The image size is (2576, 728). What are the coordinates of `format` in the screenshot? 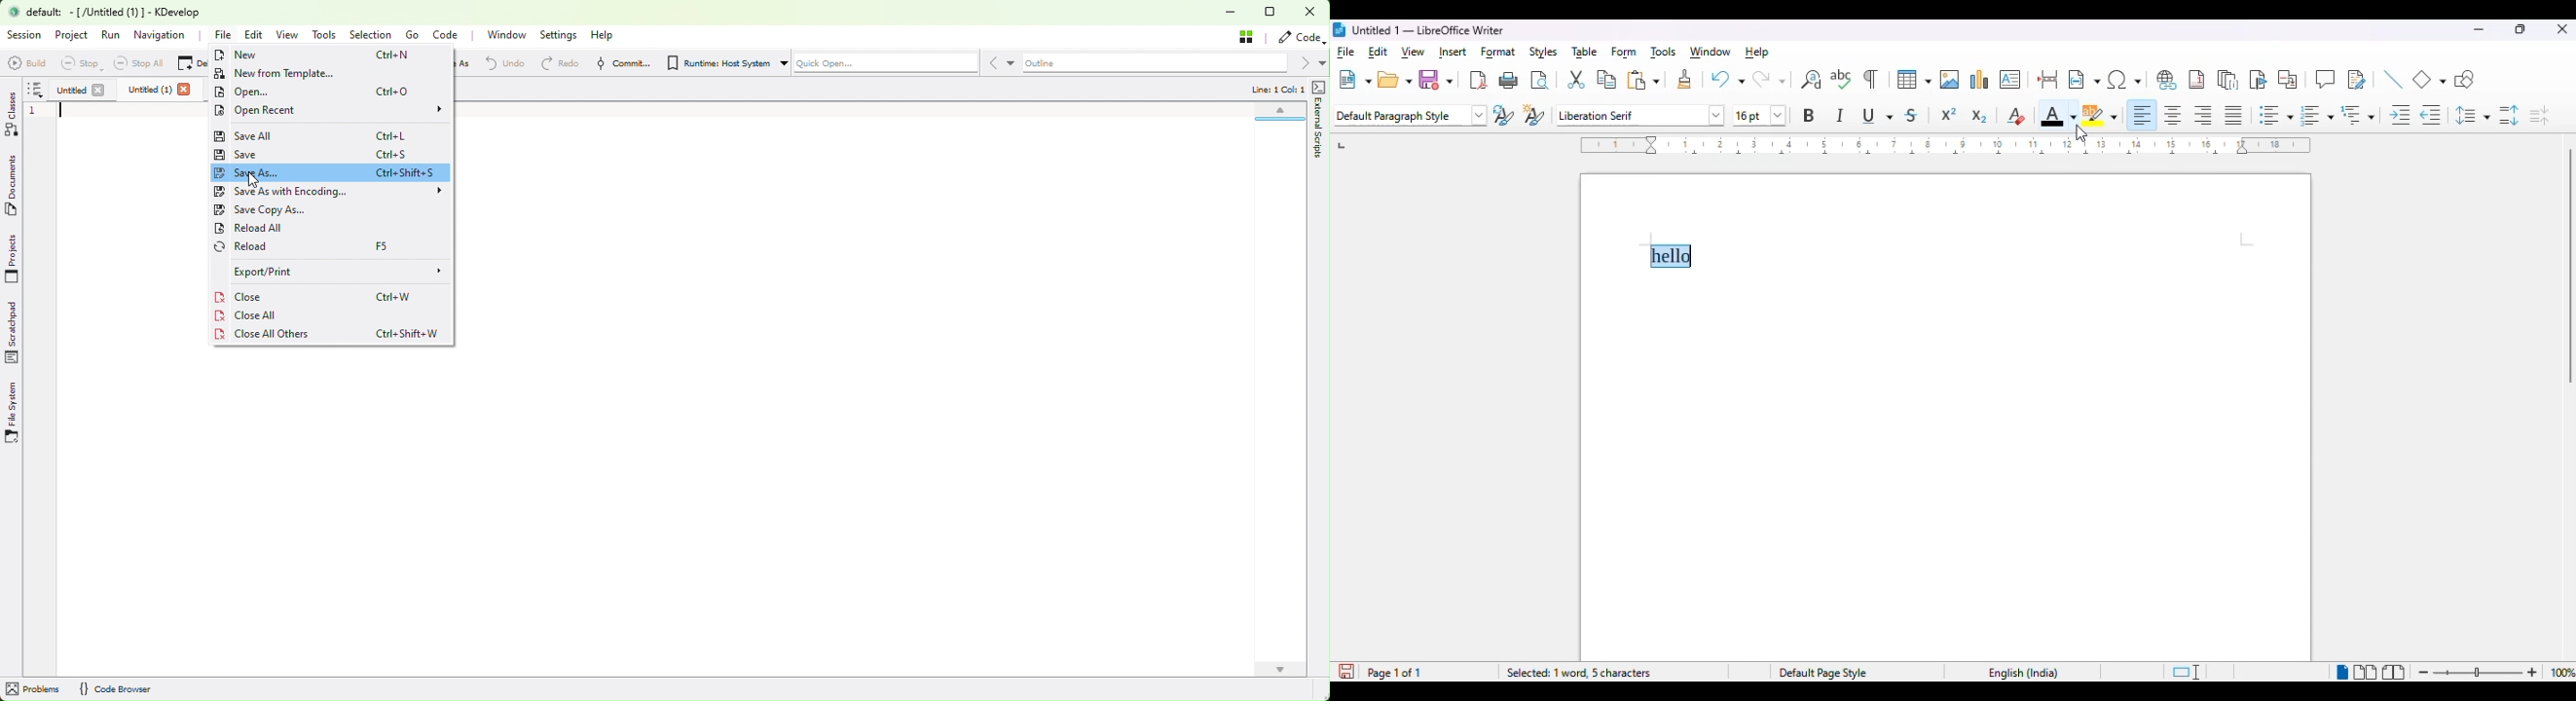 It's located at (1497, 53).